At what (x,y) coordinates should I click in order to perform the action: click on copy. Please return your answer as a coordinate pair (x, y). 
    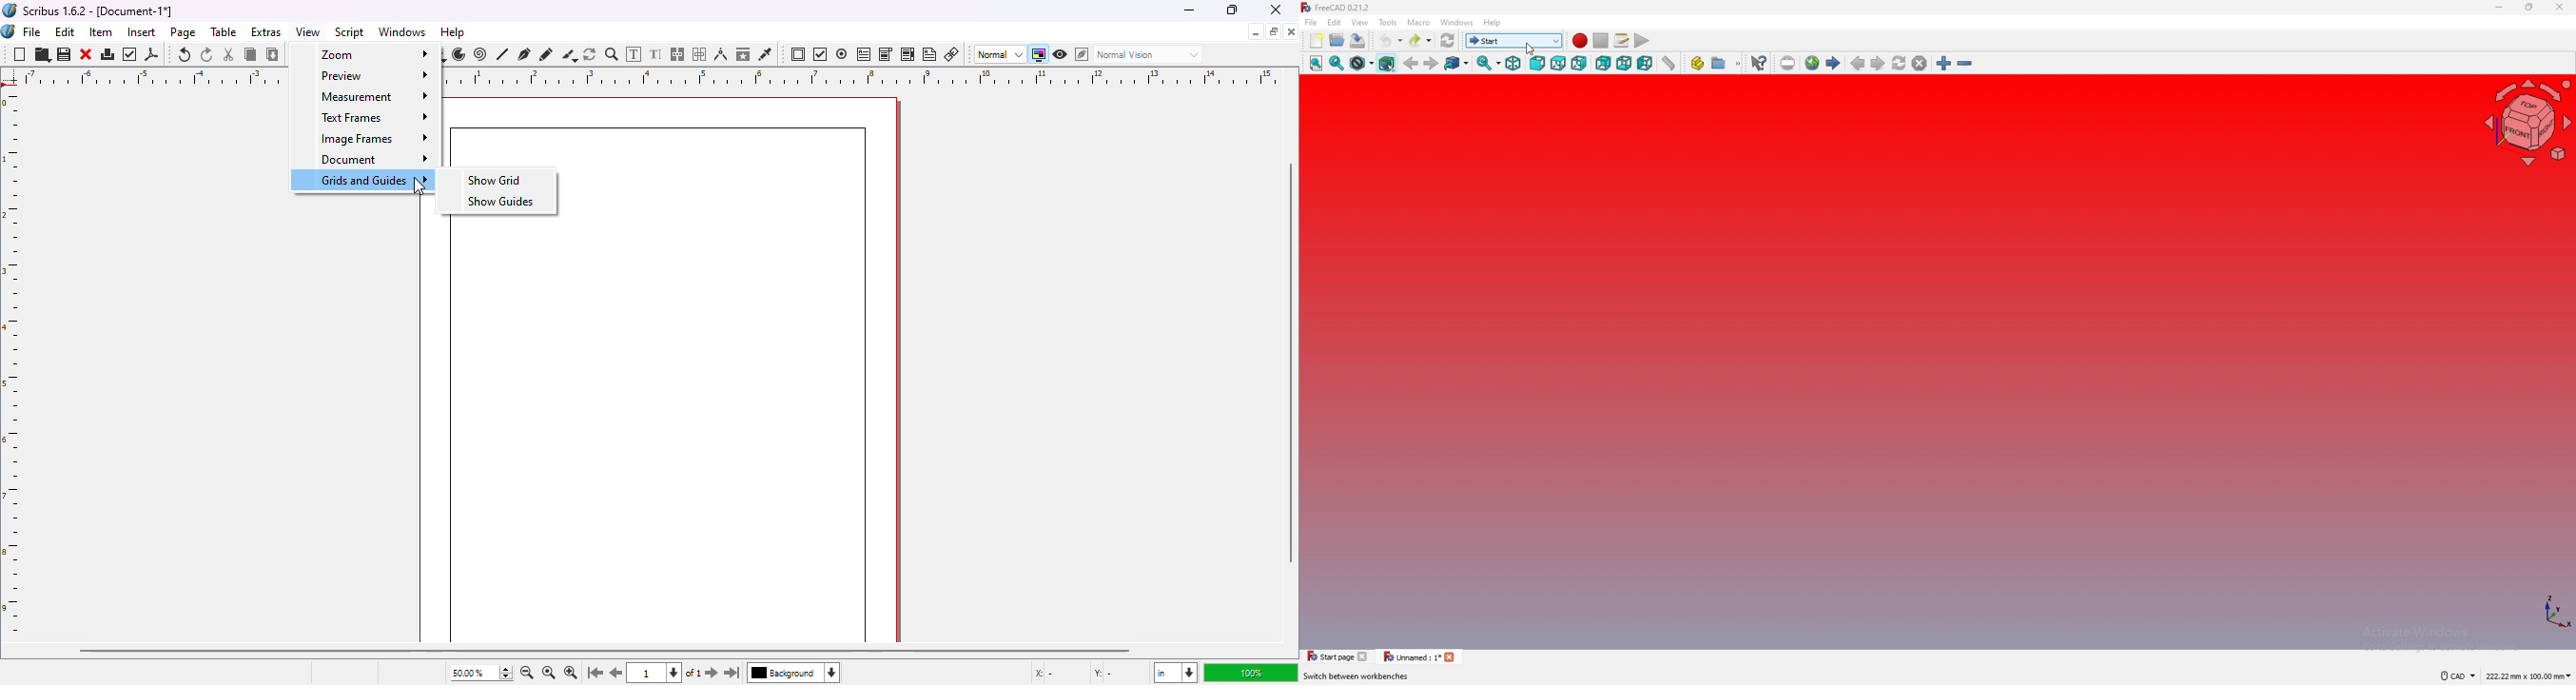
    Looking at the image, I should click on (250, 54).